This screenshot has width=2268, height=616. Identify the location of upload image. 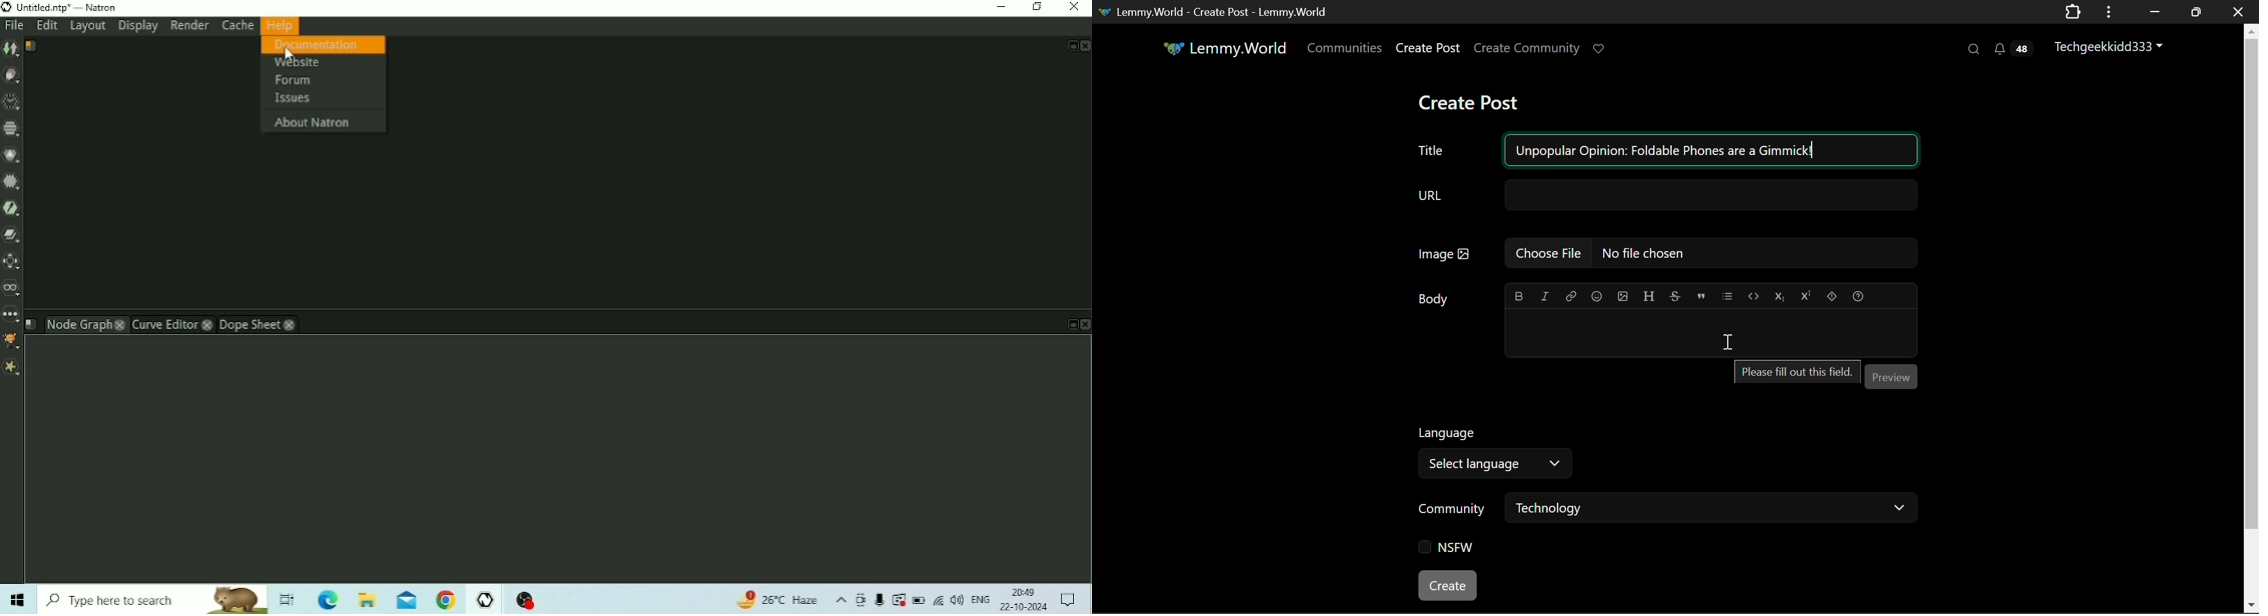
(1622, 295).